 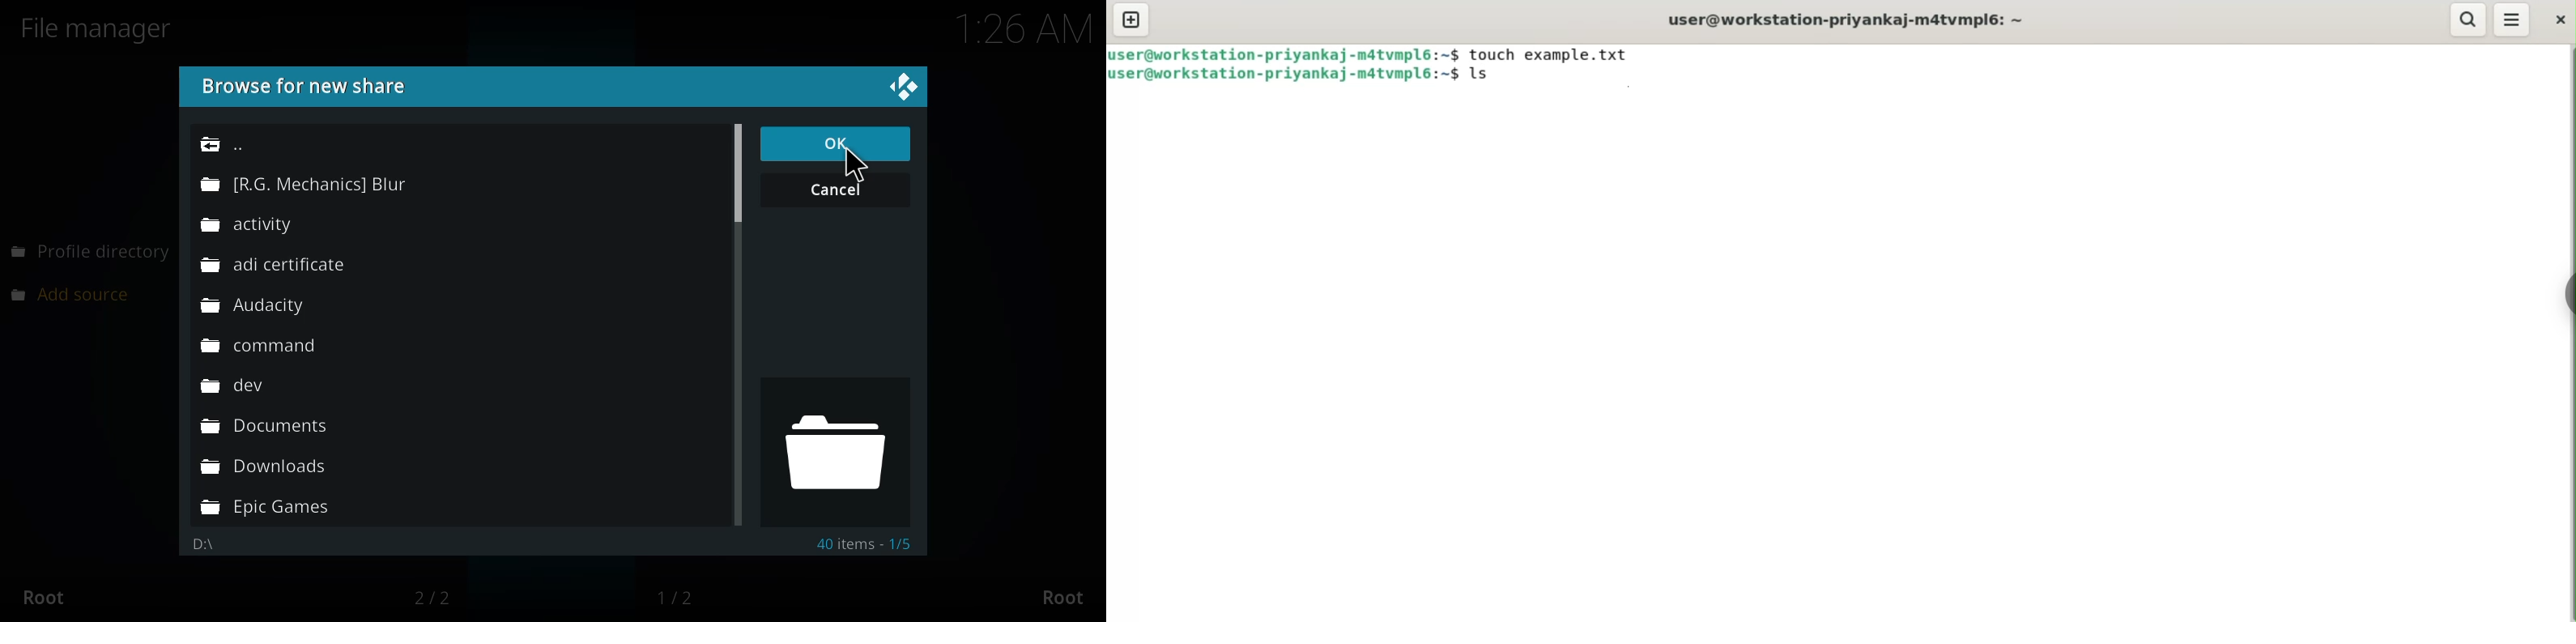 What do you see at coordinates (679, 597) in the screenshot?
I see `1/2` at bounding box center [679, 597].